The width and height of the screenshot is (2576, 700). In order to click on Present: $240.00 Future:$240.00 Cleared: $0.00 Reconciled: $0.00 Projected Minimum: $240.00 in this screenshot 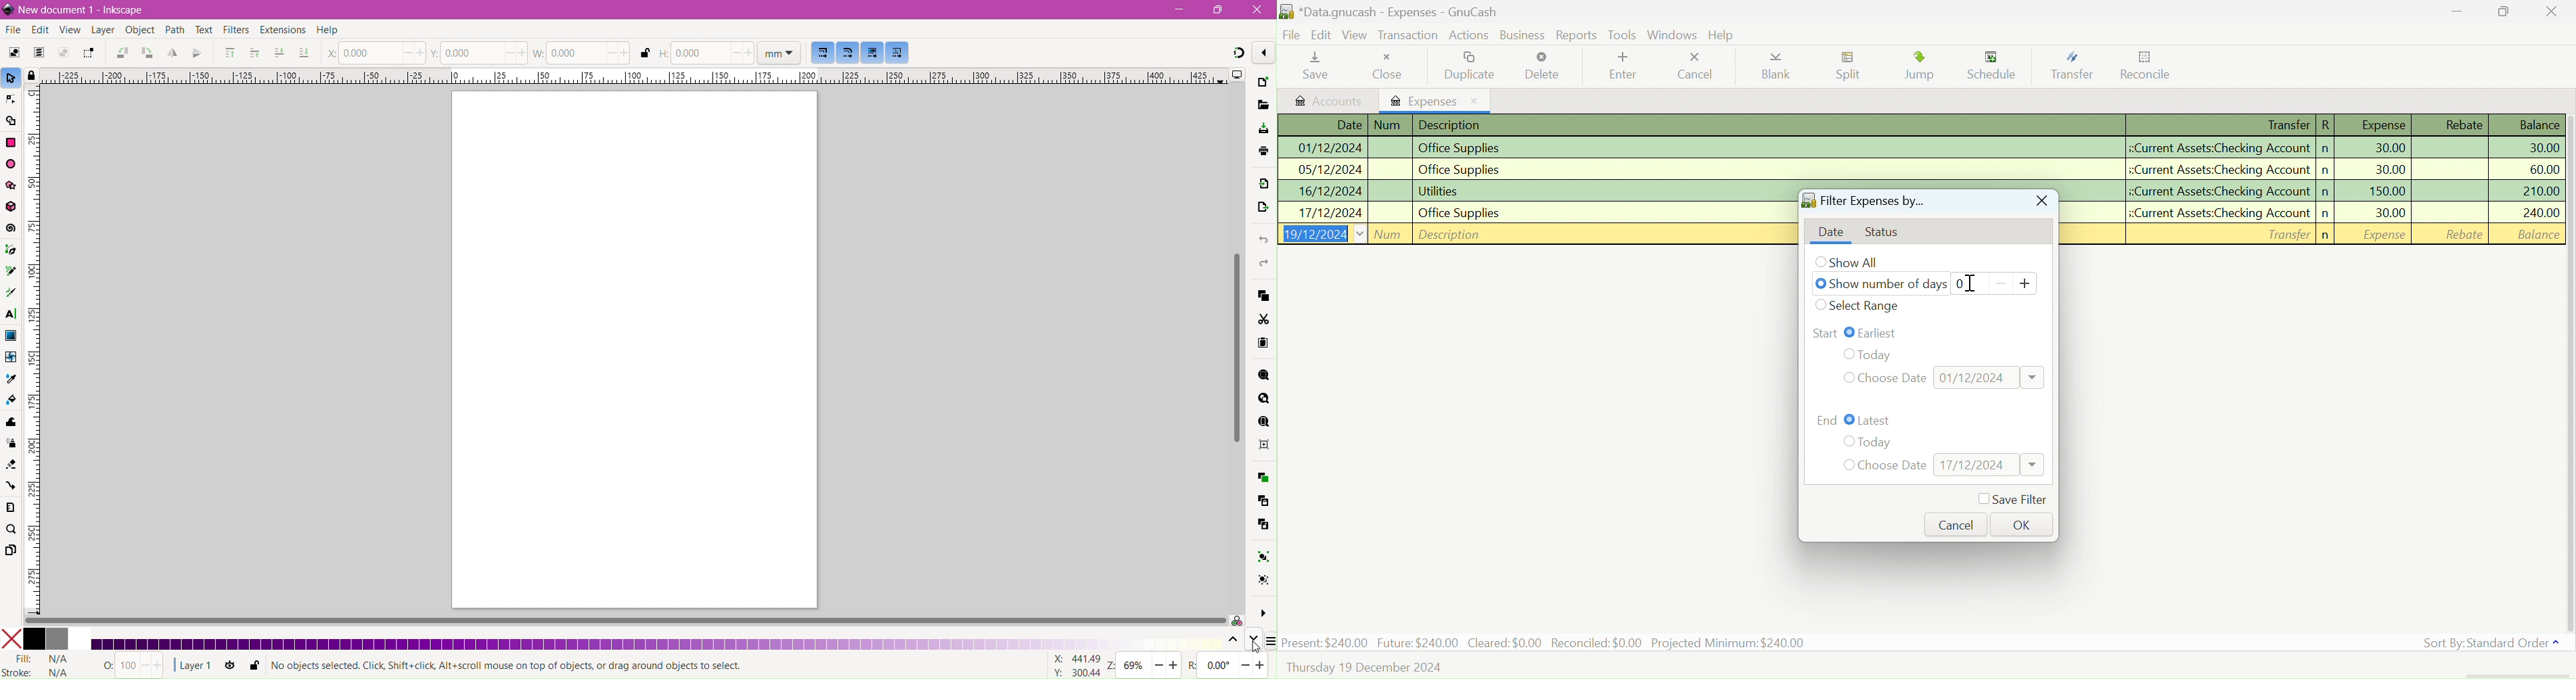, I will do `click(1545, 642)`.